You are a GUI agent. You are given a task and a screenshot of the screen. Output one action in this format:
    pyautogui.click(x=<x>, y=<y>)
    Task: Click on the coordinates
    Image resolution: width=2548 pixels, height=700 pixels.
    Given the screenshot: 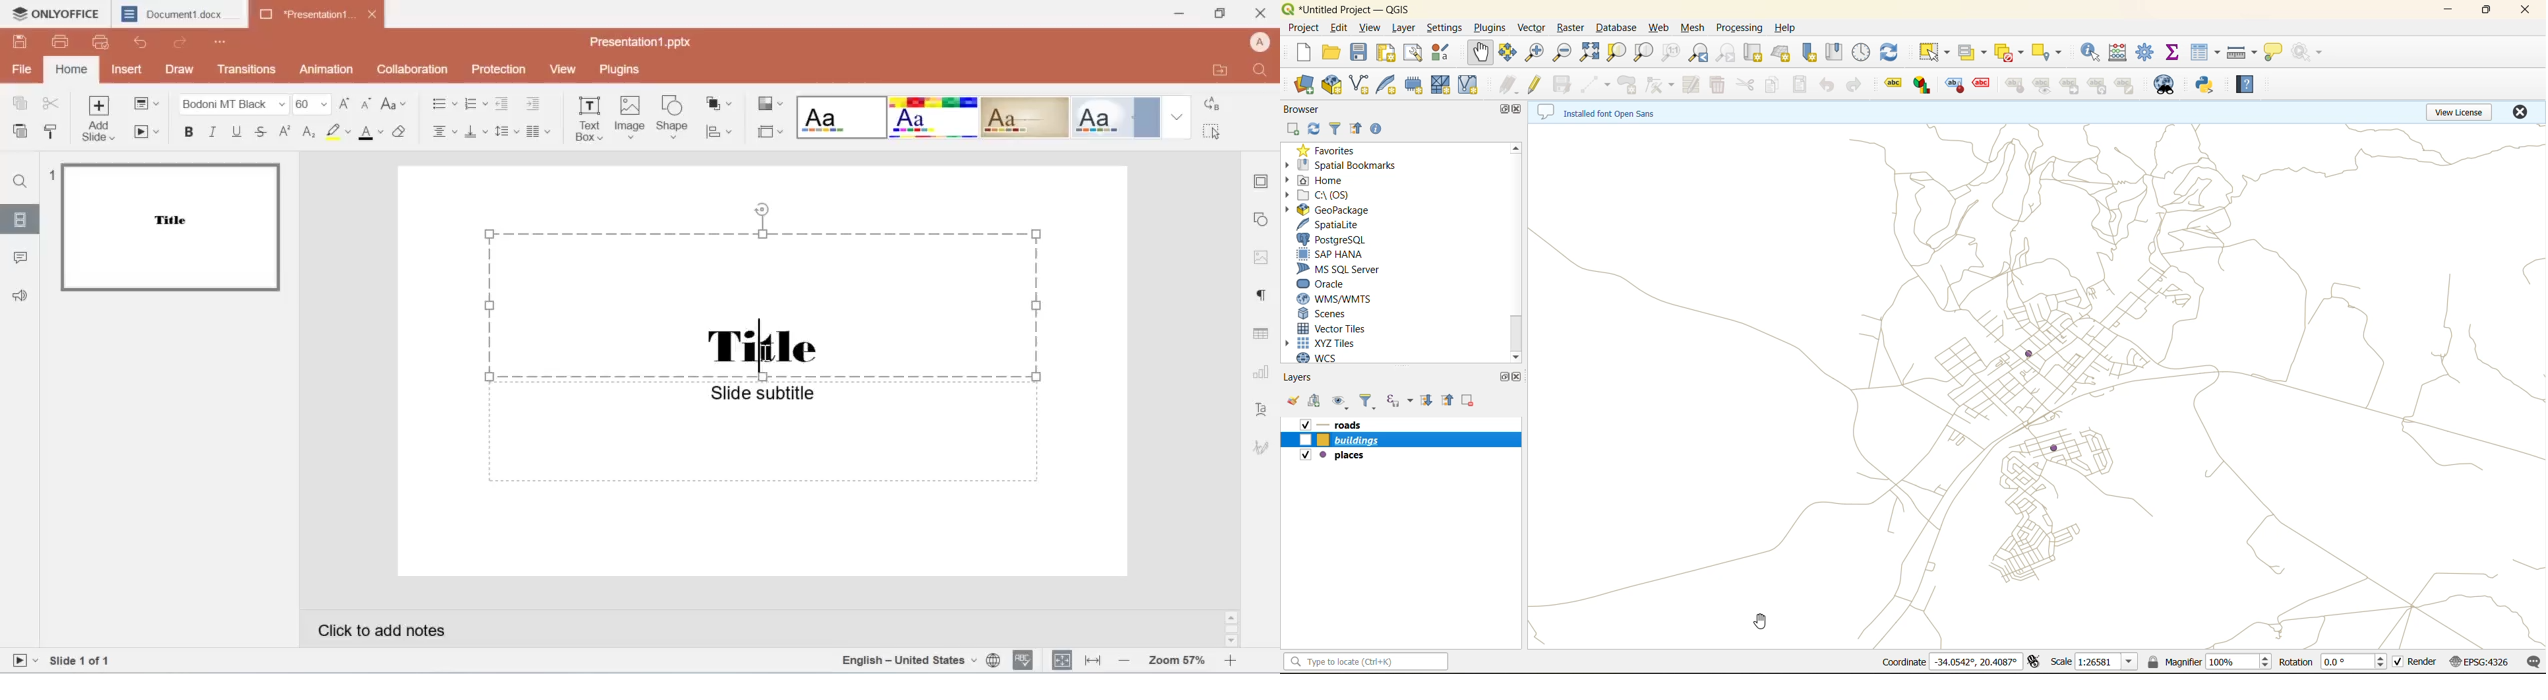 What is the action you would take?
    pyautogui.click(x=1947, y=661)
    